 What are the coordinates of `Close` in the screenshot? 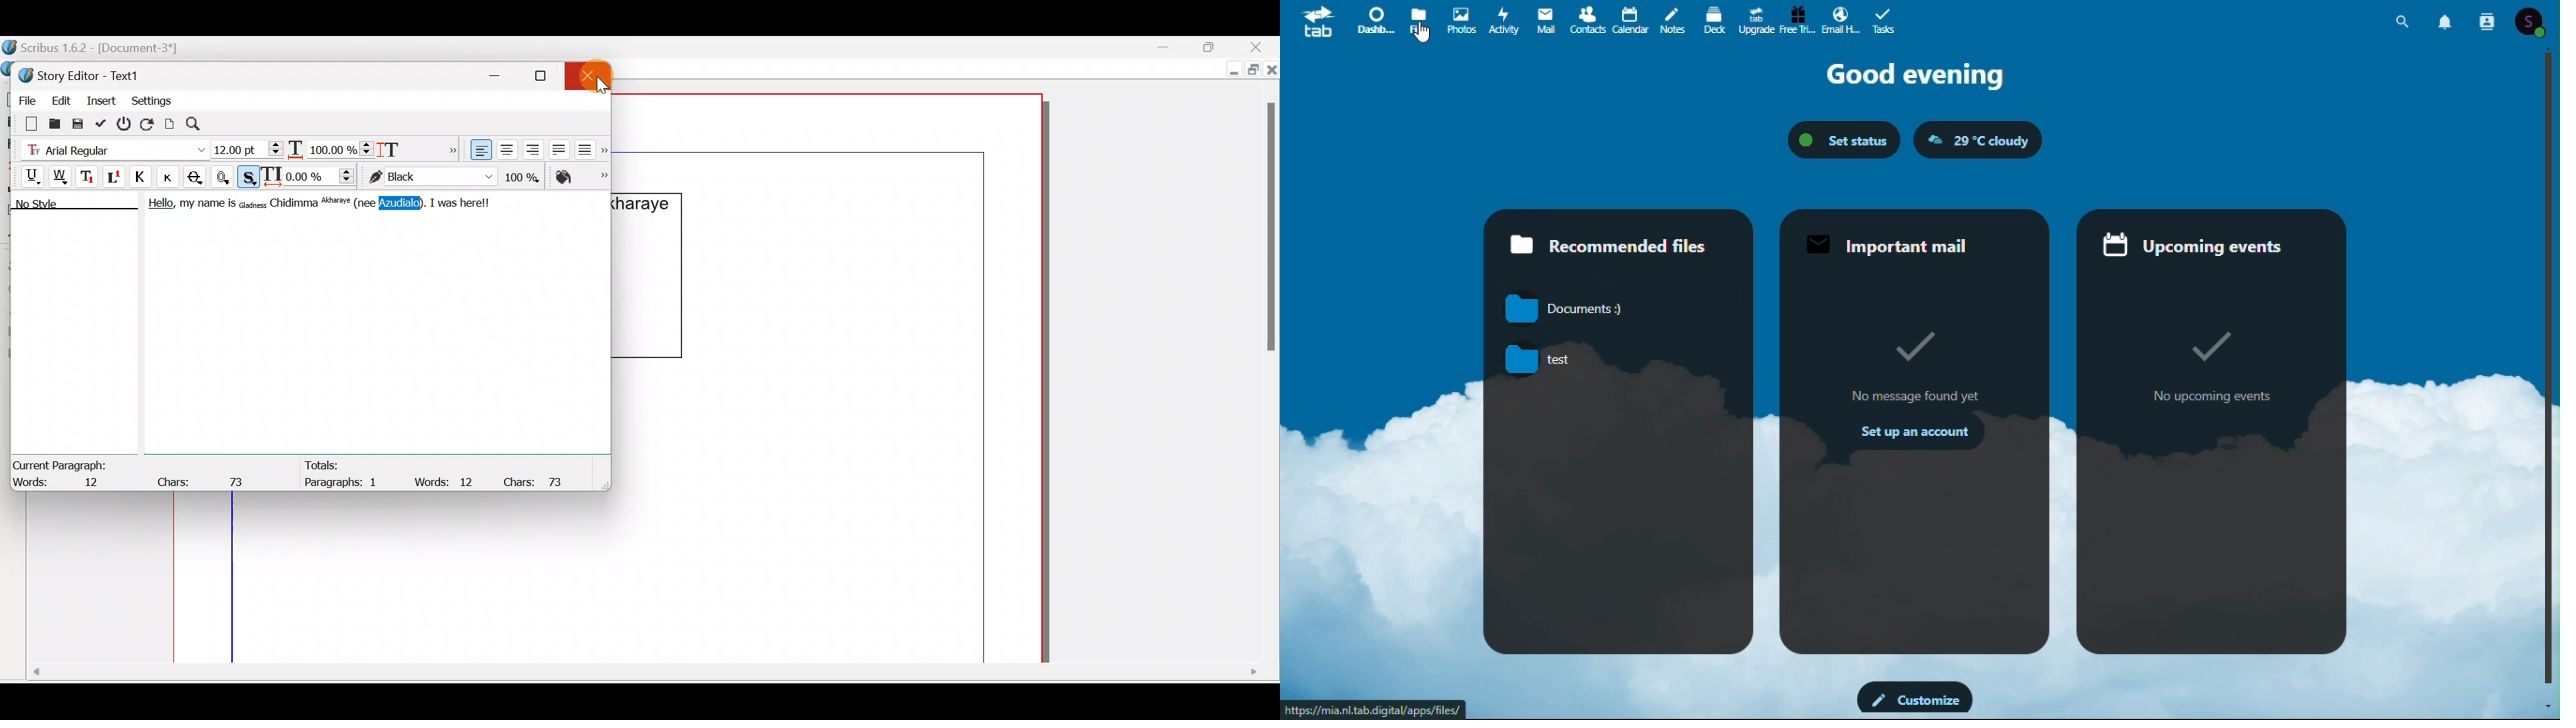 It's located at (593, 73).